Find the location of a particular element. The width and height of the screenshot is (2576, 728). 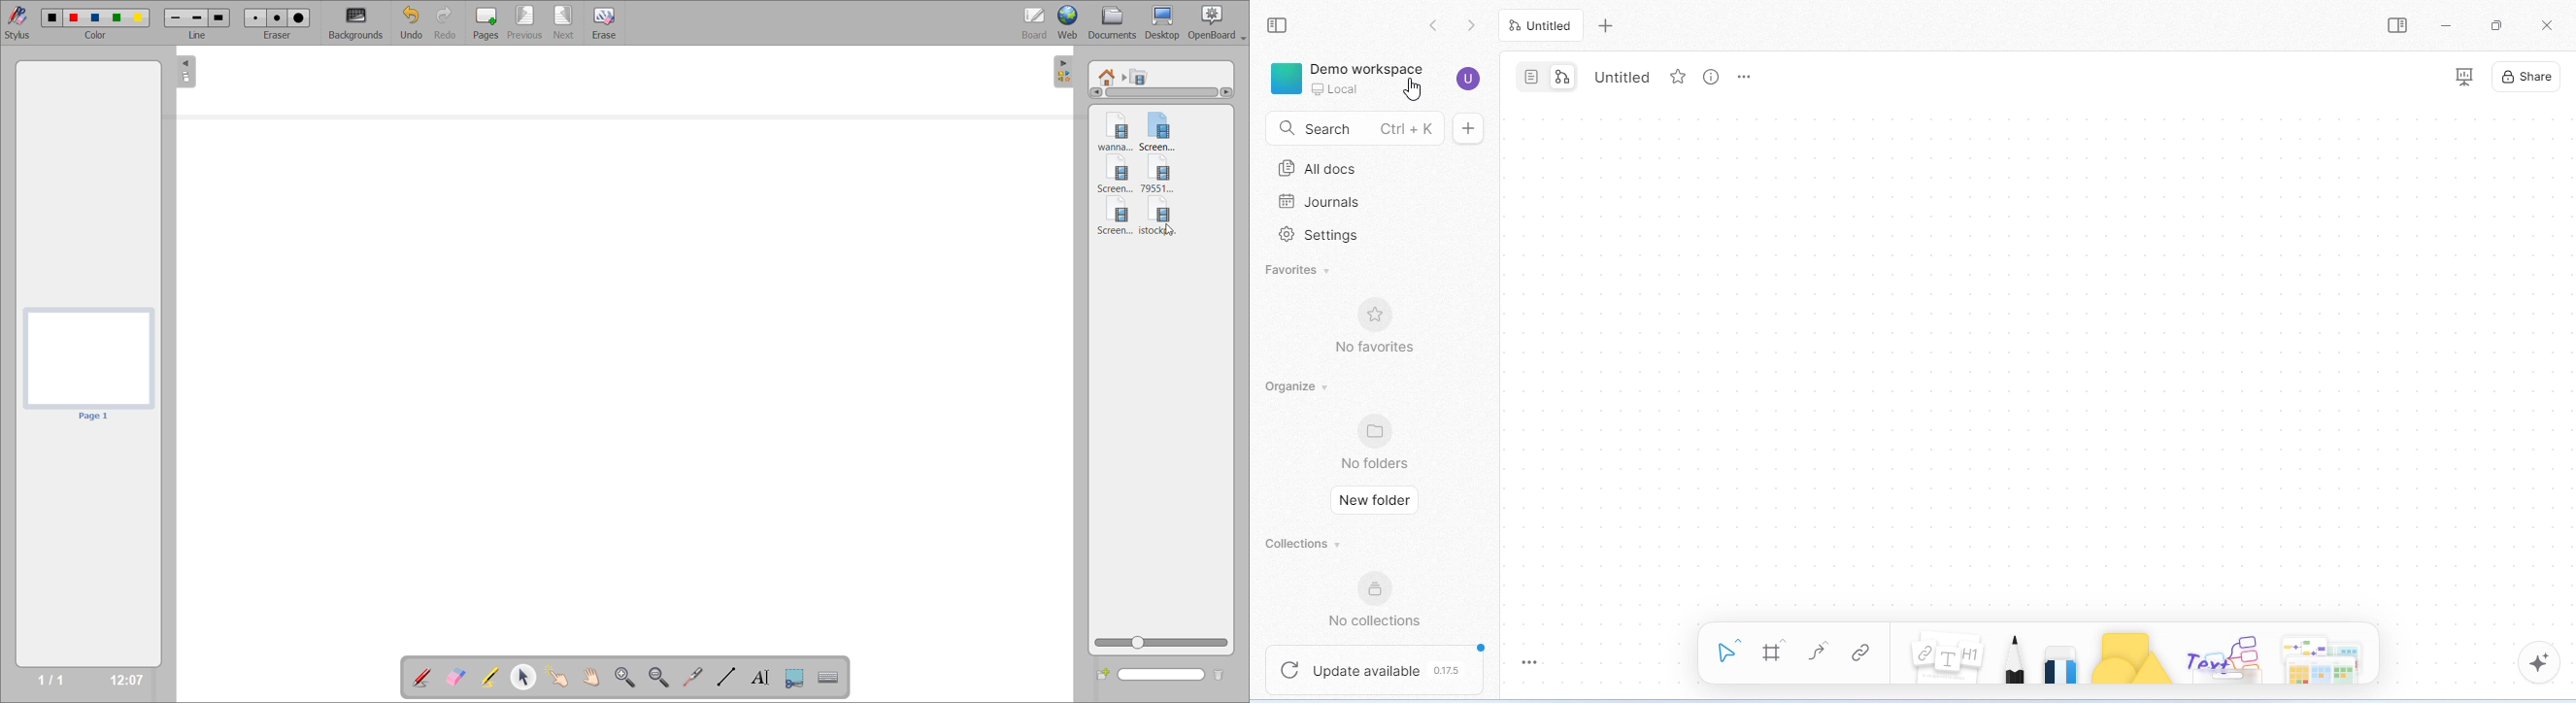

capture part of screen is located at coordinates (793, 677).